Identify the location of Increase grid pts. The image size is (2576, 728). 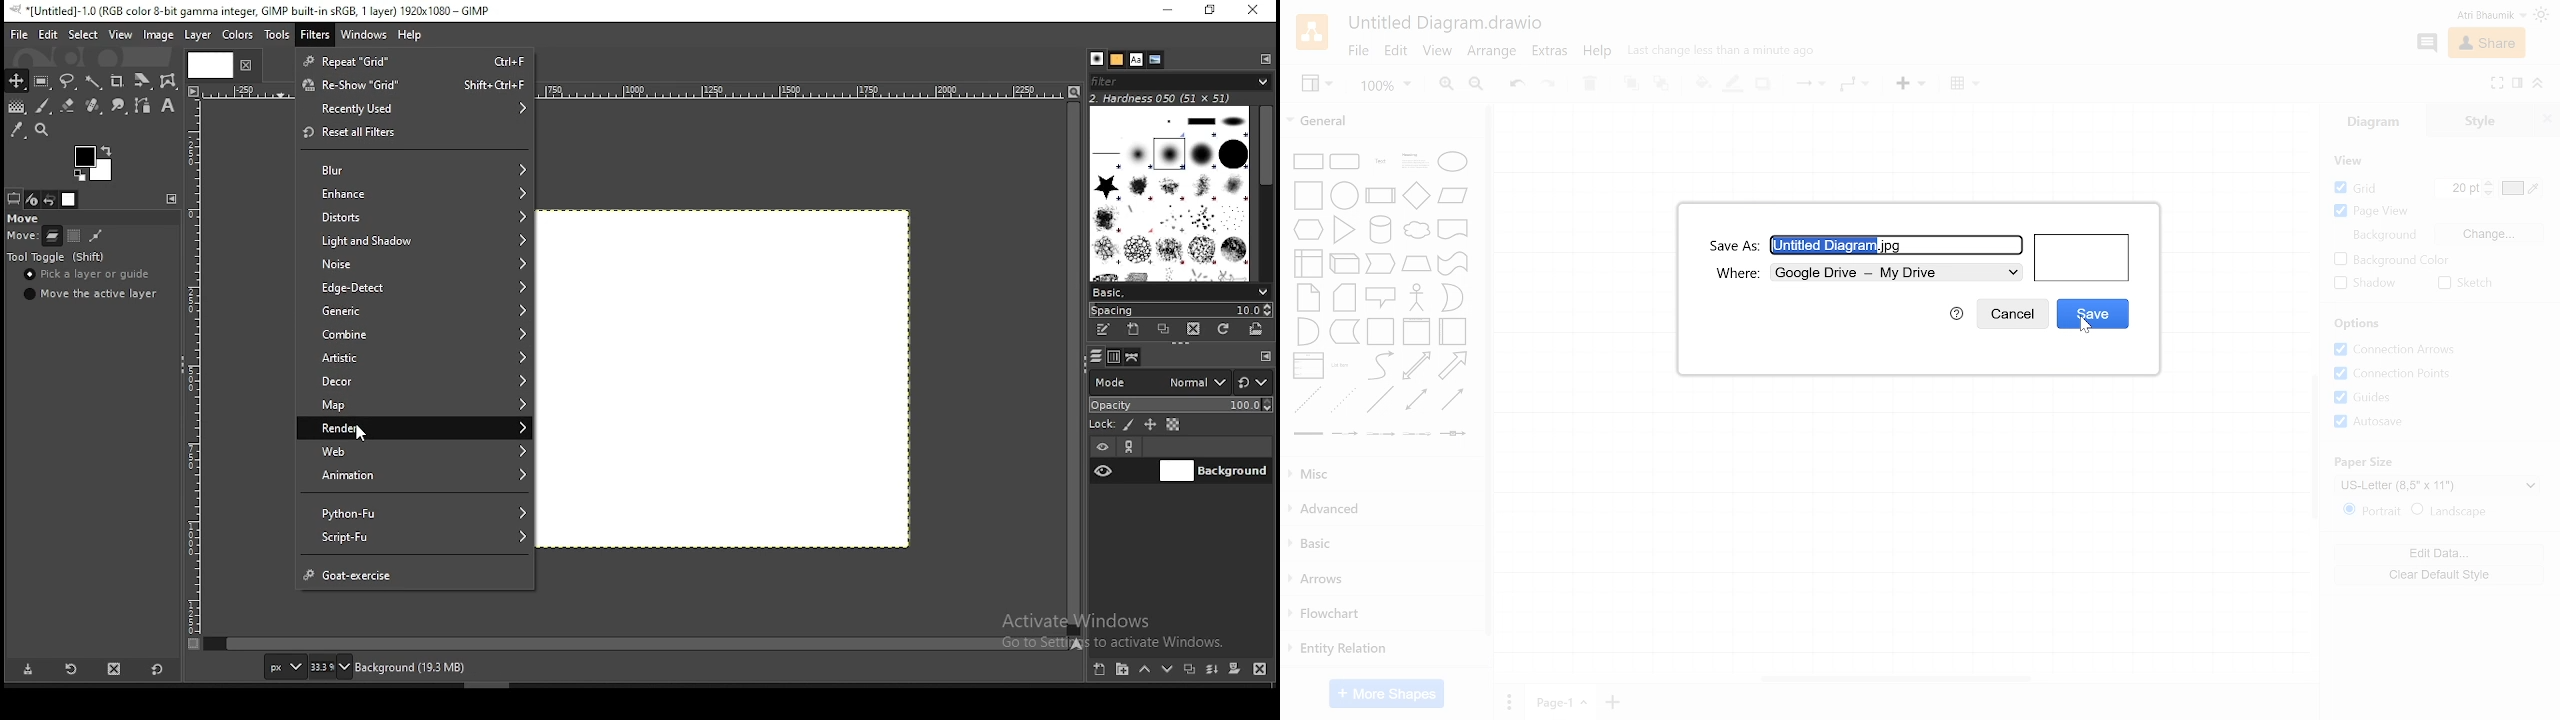
(2490, 183).